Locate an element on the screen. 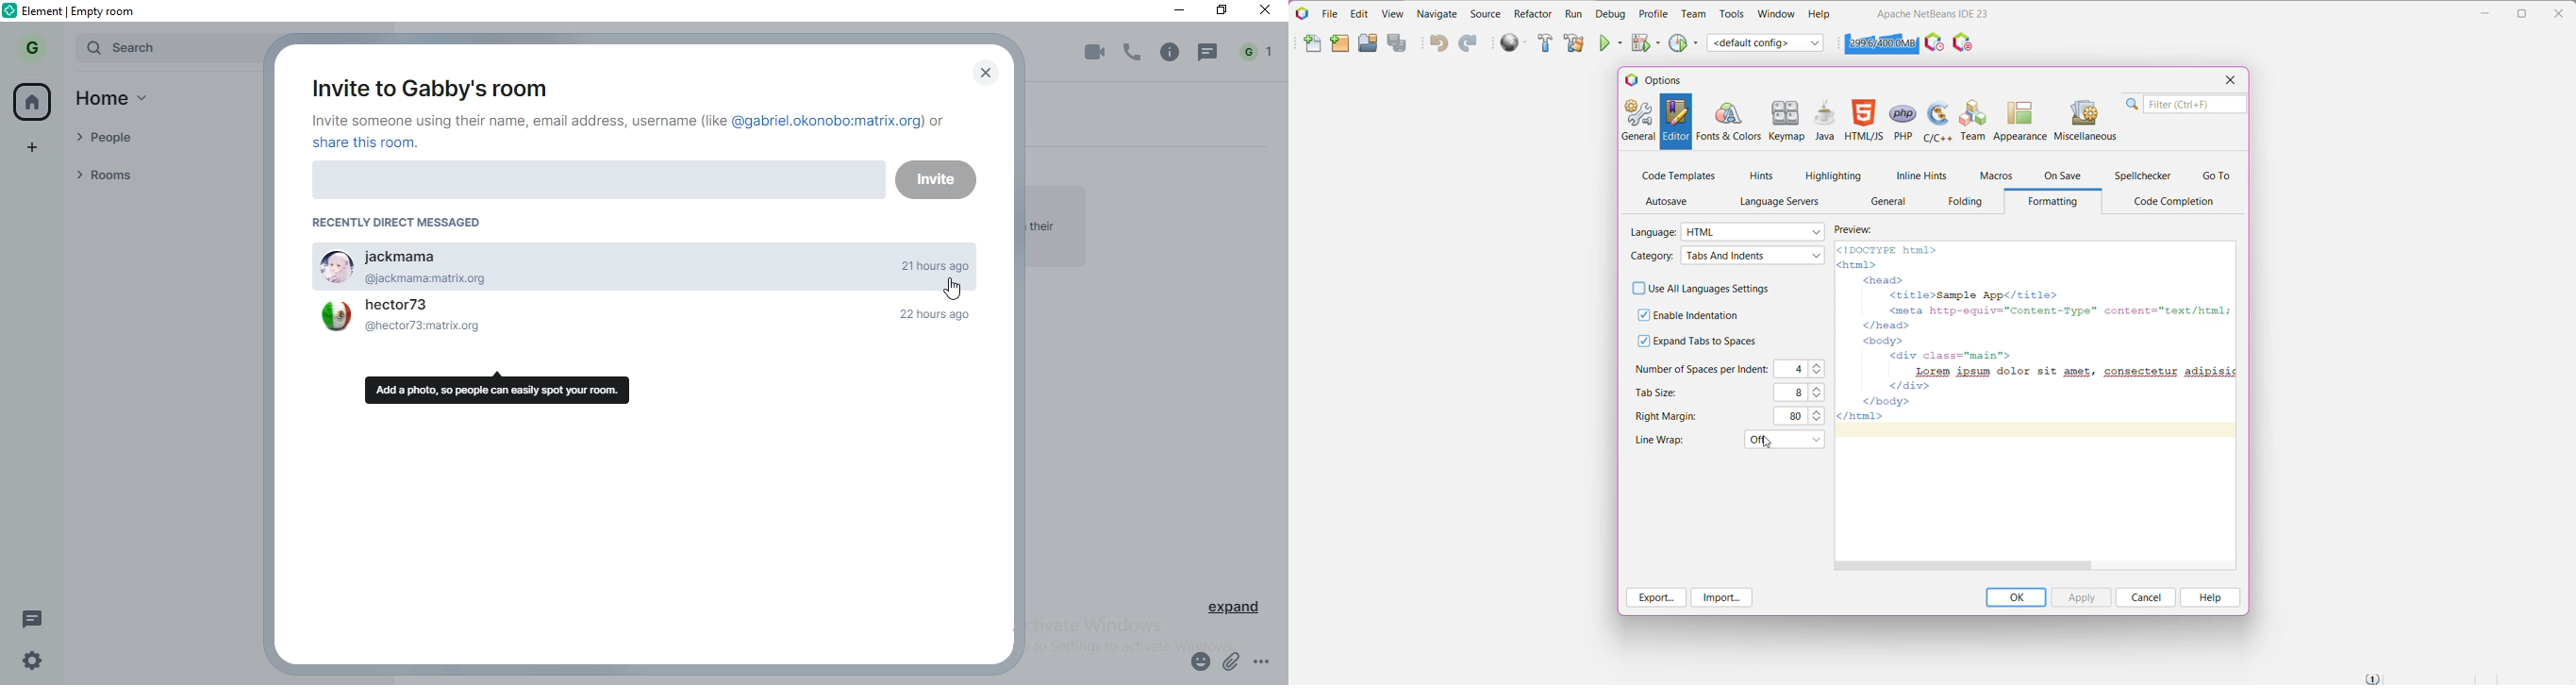 The width and height of the screenshot is (2576, 700). <meta http-equiv="Content-Type" content="text/html; | is located at coordinates (2055, 310).